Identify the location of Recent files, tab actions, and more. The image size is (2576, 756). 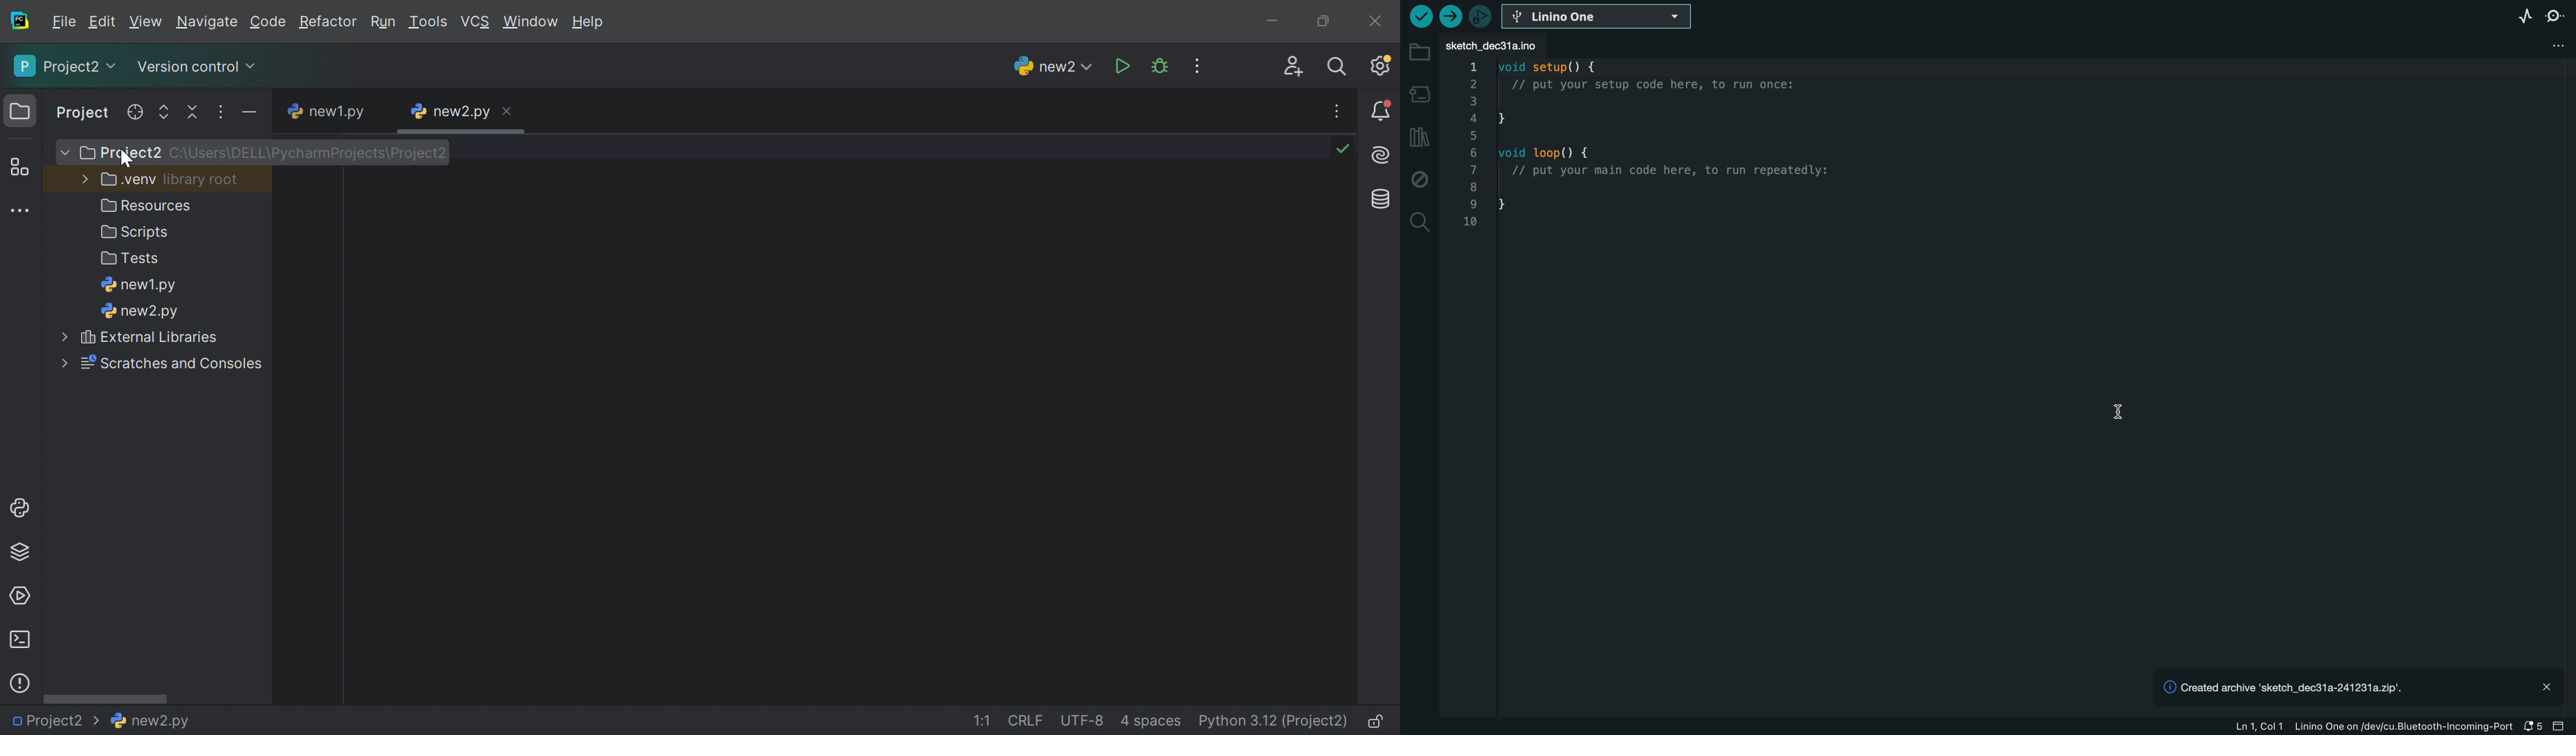
(1338, 111).